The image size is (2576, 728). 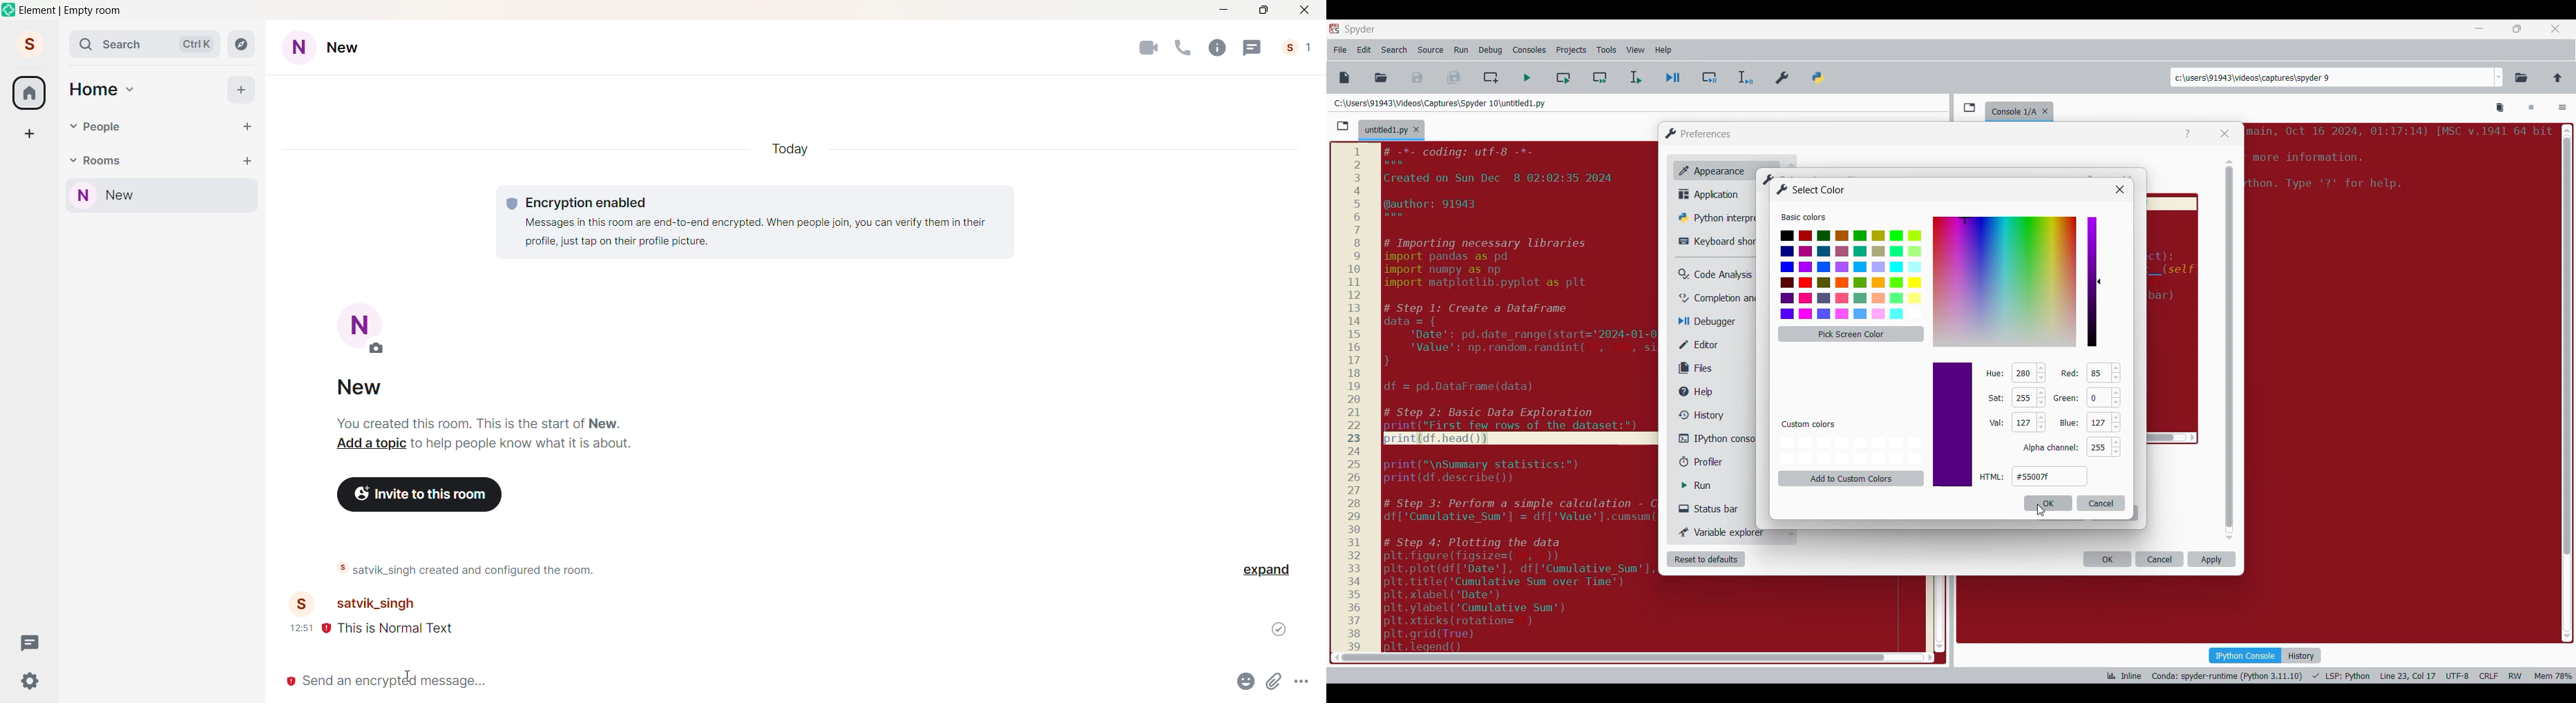 I want to click on IPython console, so click(x=1716, y=438).